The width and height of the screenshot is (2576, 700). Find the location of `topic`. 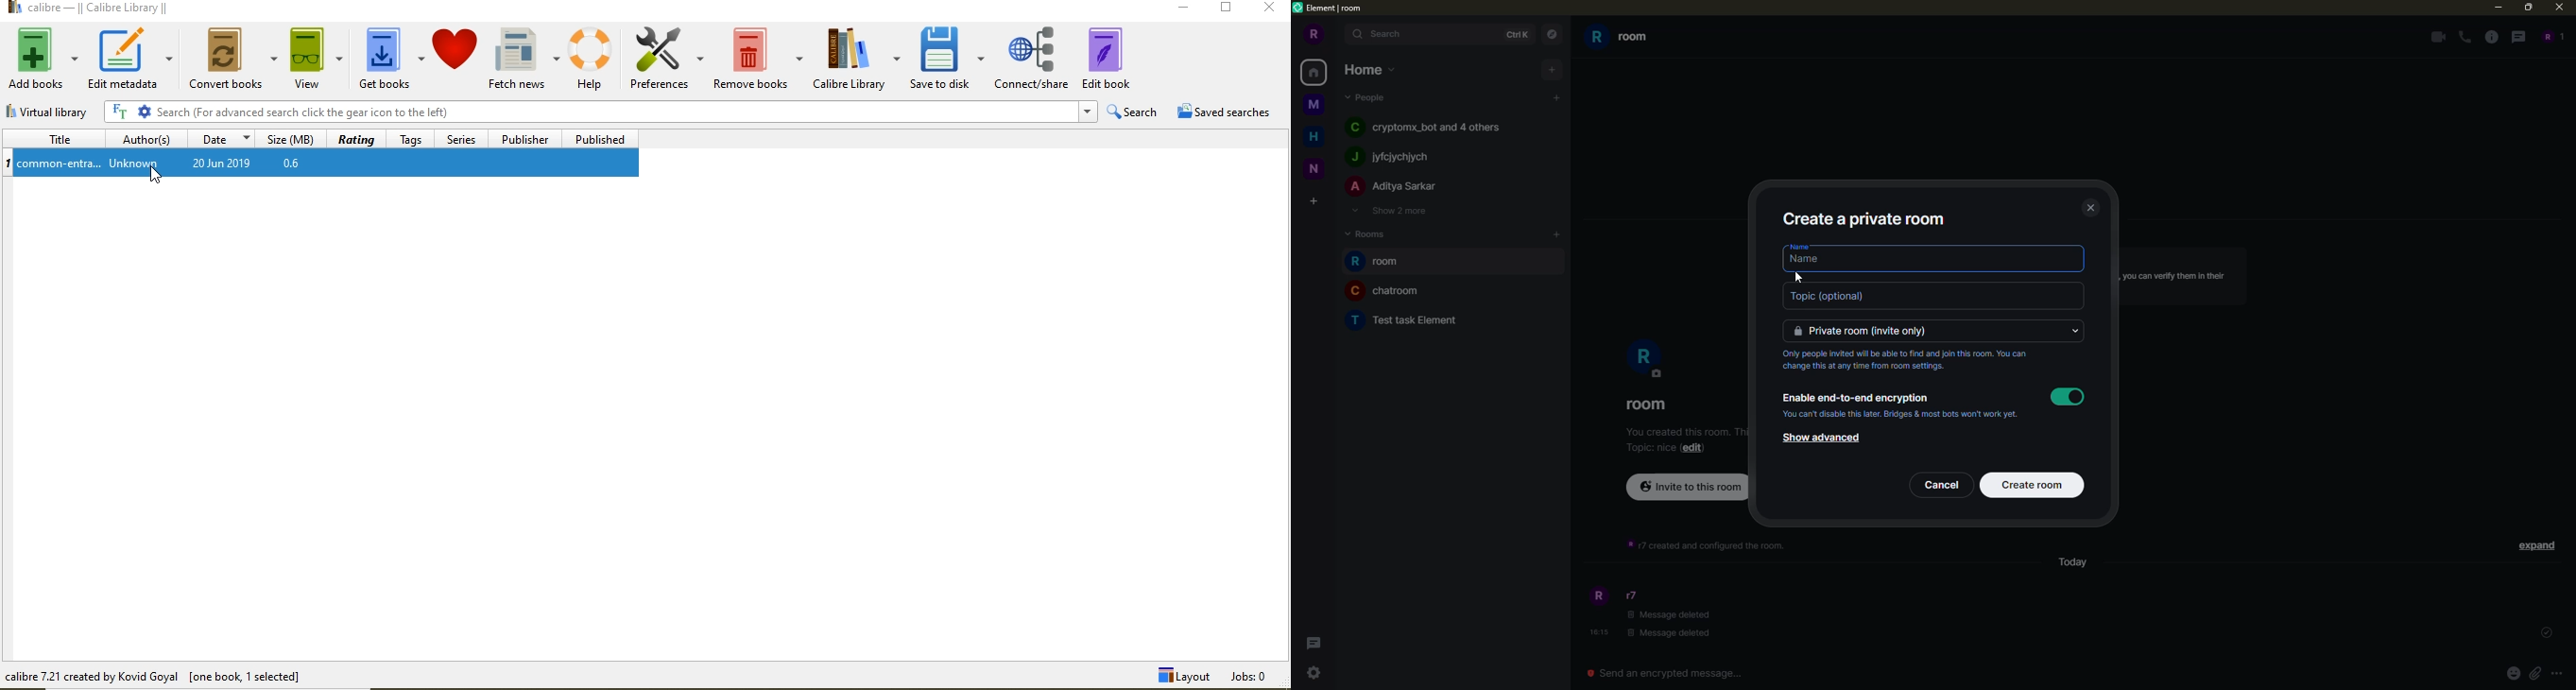

topic is located at coordinates (1652, 447).